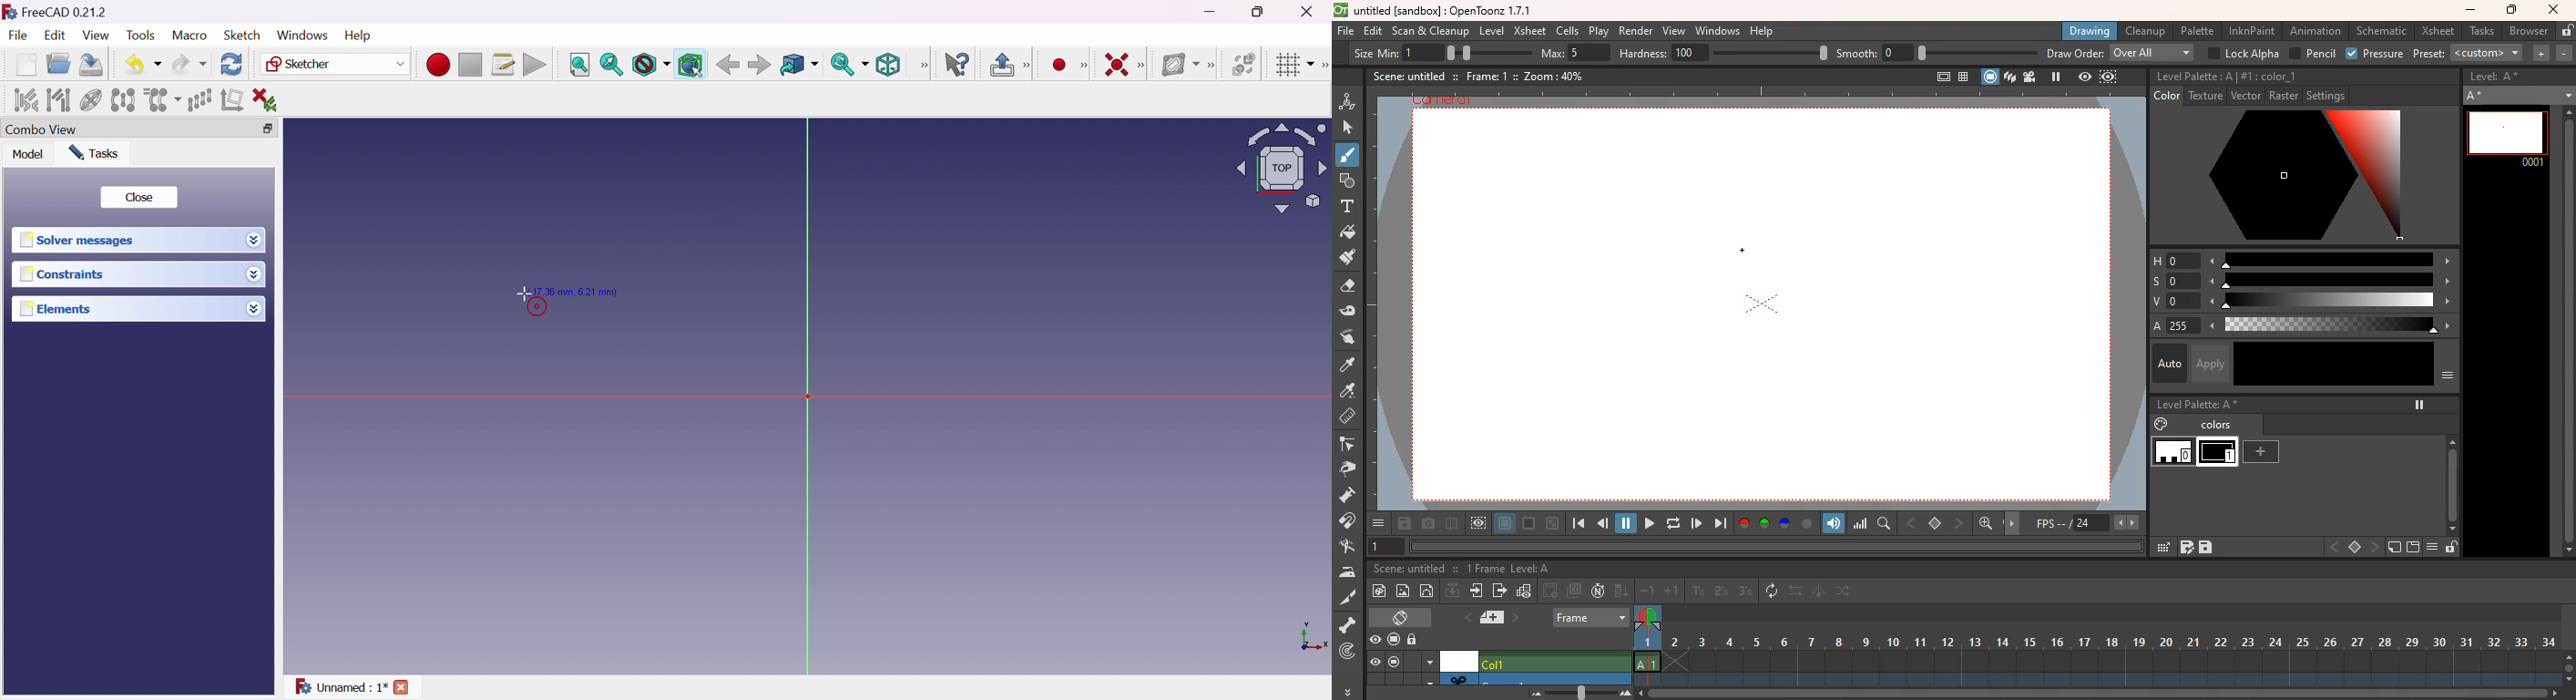 This screenshot has height=700, width=2576. What do you see at coordinates (2055, 77) in the screenshot?
I see `pause` at bounding box center [2055, 77].